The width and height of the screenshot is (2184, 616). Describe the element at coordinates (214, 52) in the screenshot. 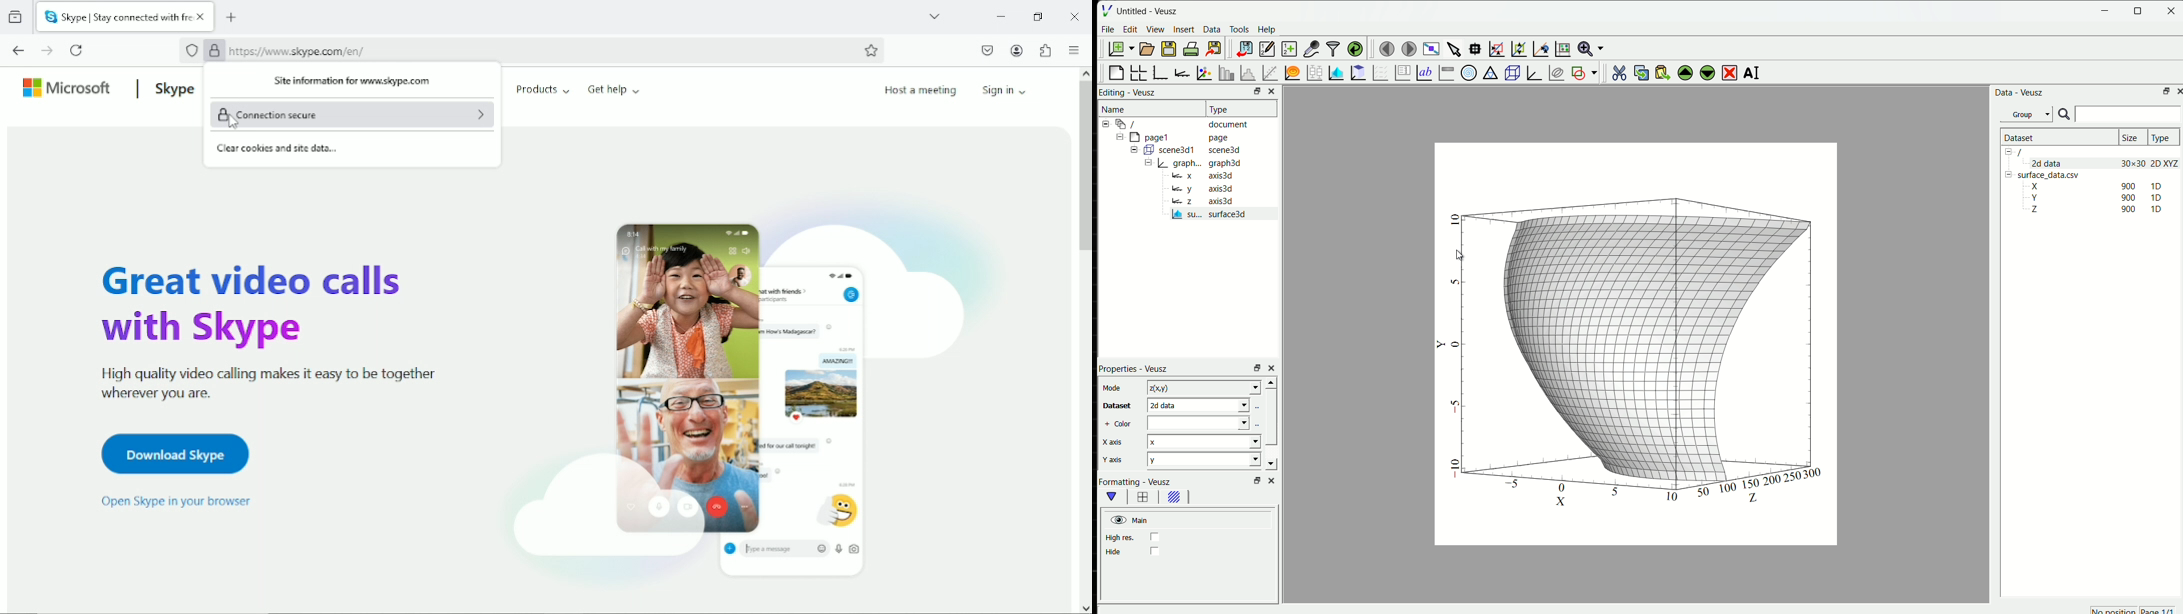

I see `Verified by Microsoft Corporation` at that location.